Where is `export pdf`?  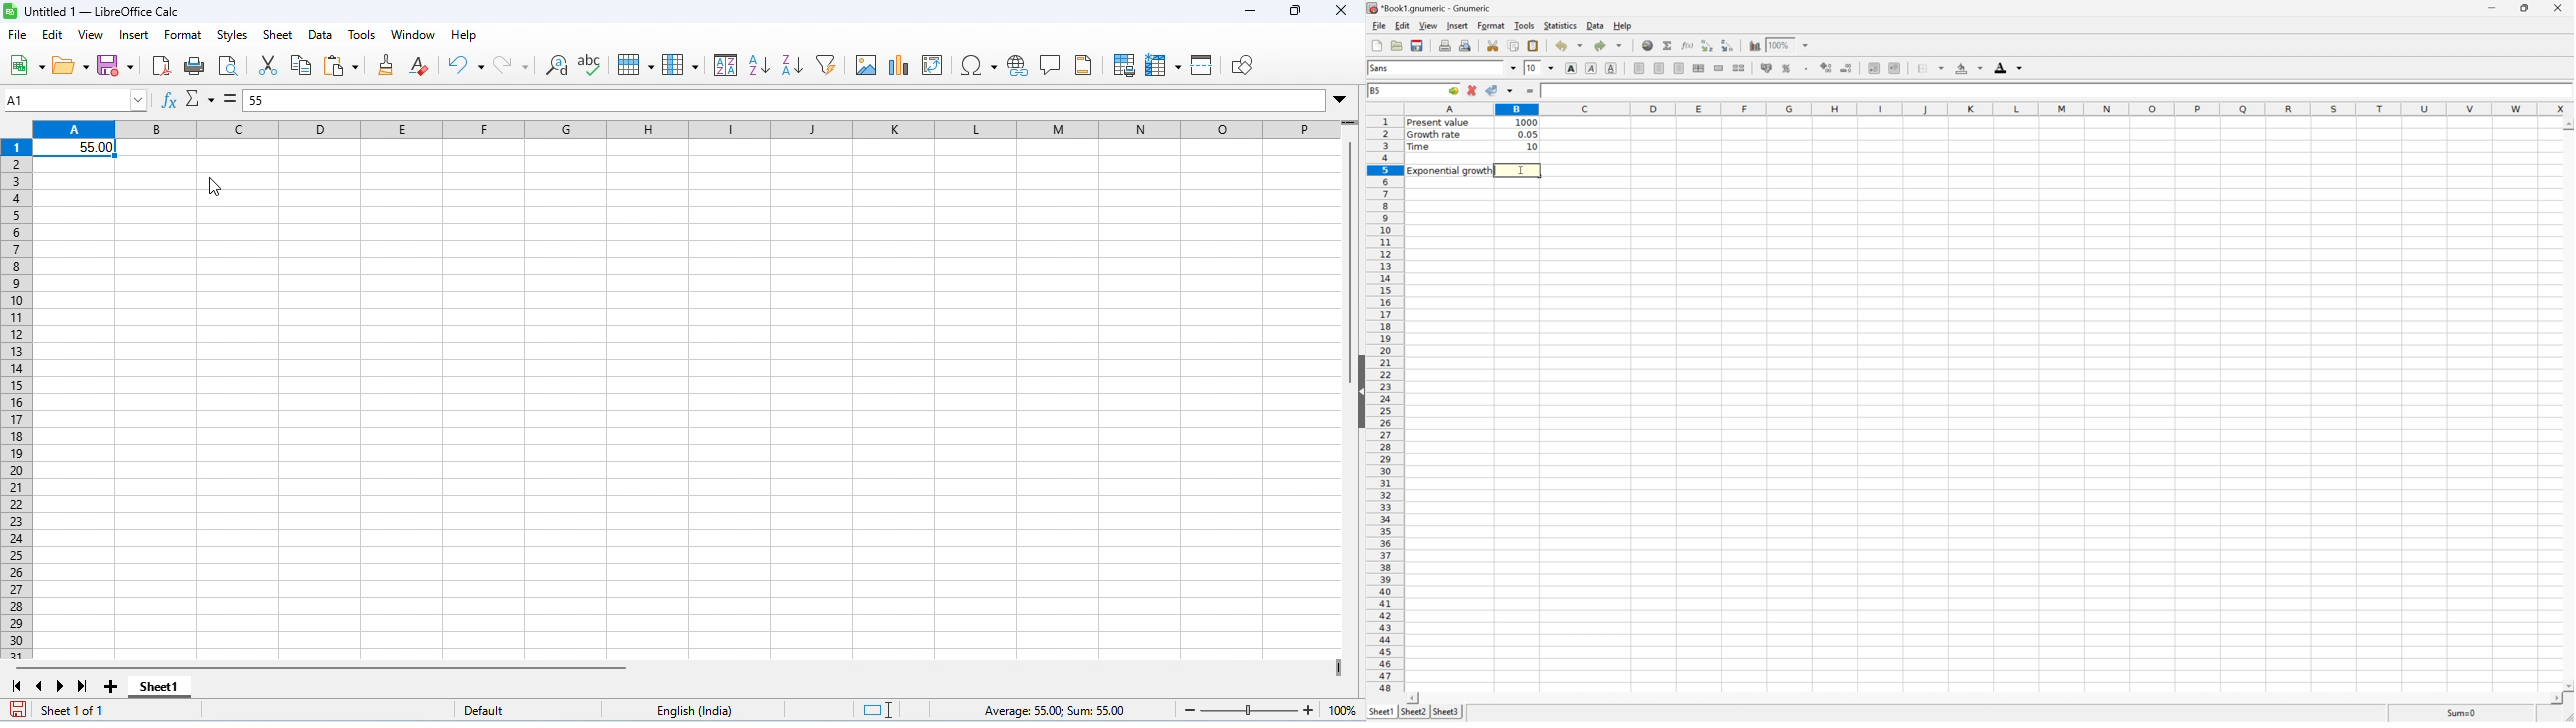
export pdf is located at coordinates (162, 65).